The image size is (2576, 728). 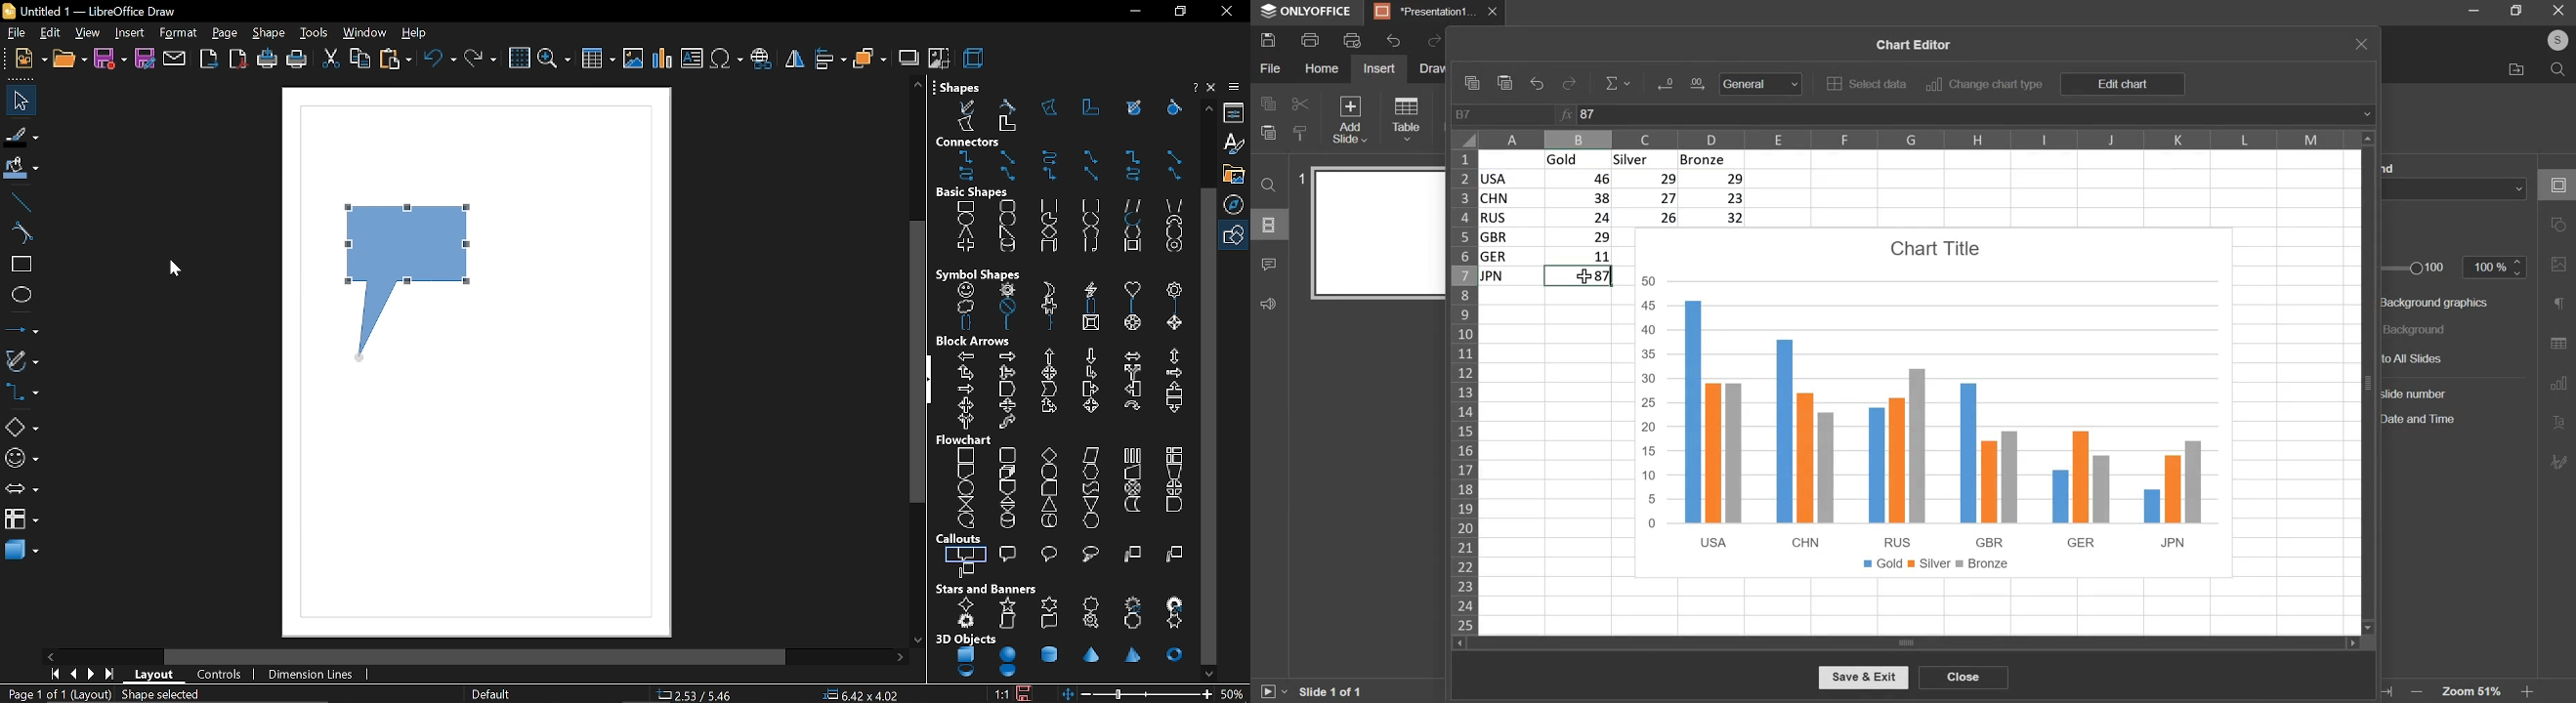 I want to click on close, so click(x=1226, y=11).